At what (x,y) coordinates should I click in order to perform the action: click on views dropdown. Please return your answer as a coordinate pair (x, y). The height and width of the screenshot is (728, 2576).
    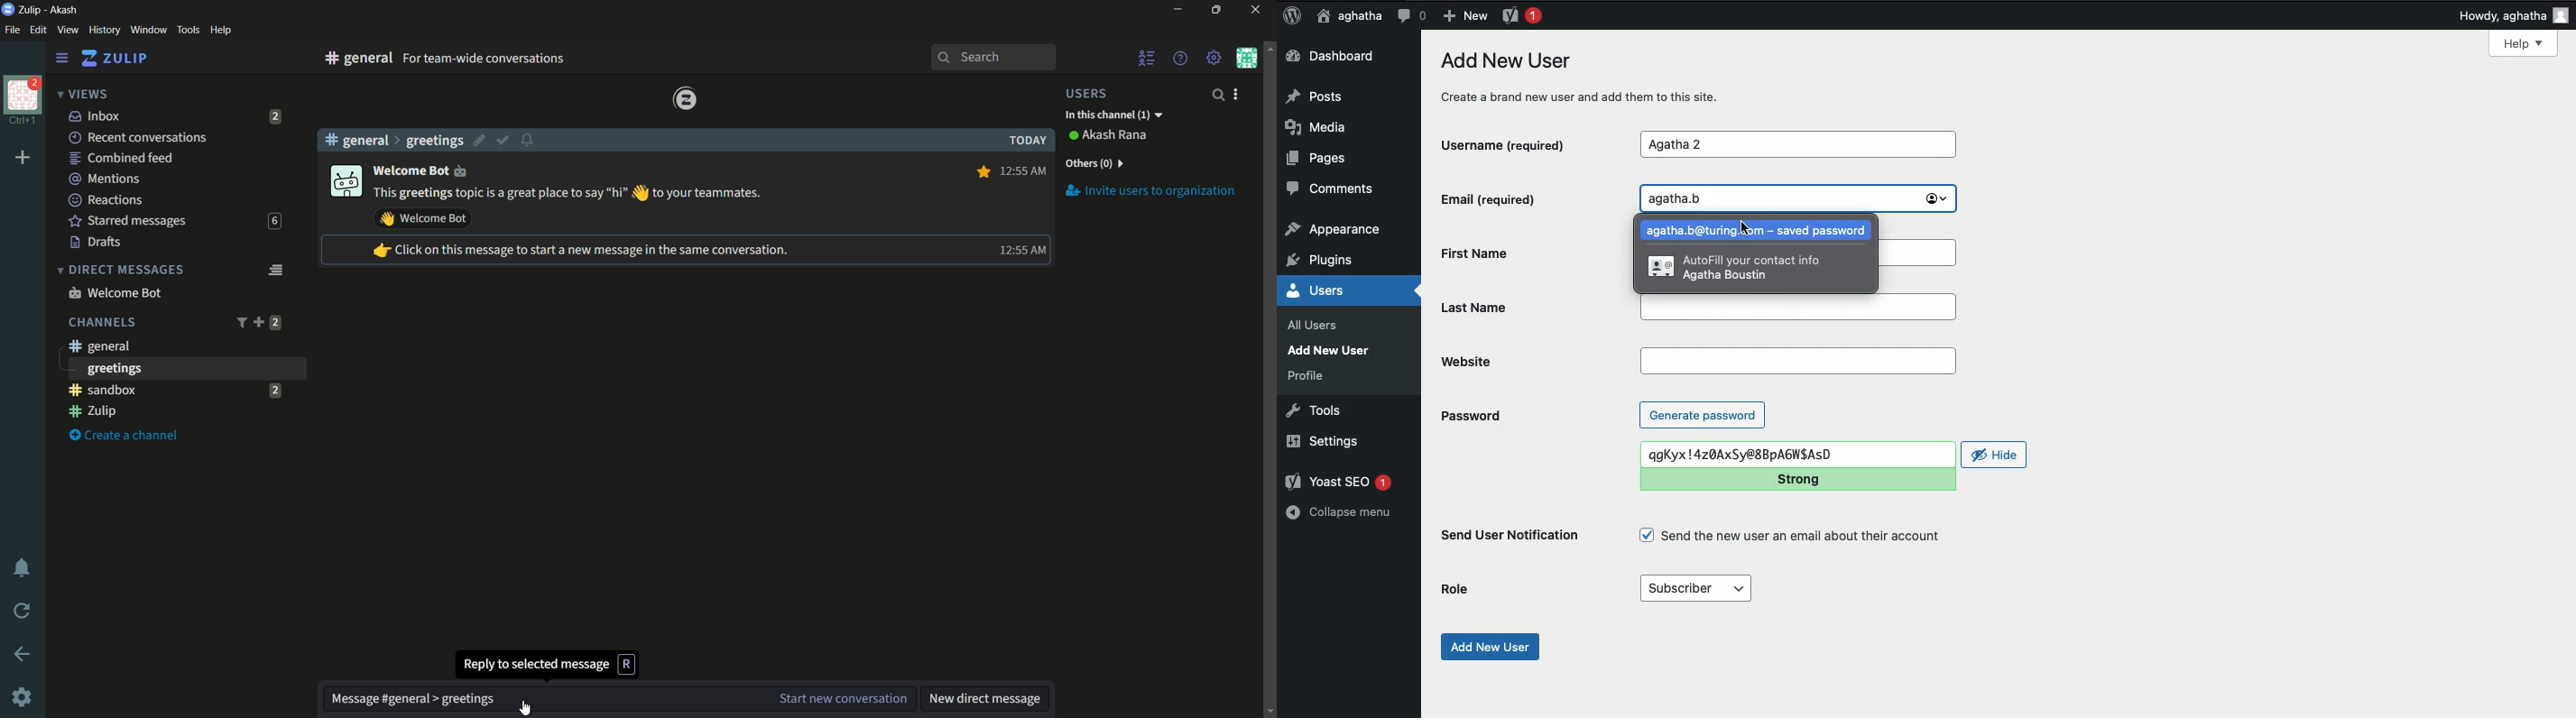
    Looking at the image, I should click on (82, 95).